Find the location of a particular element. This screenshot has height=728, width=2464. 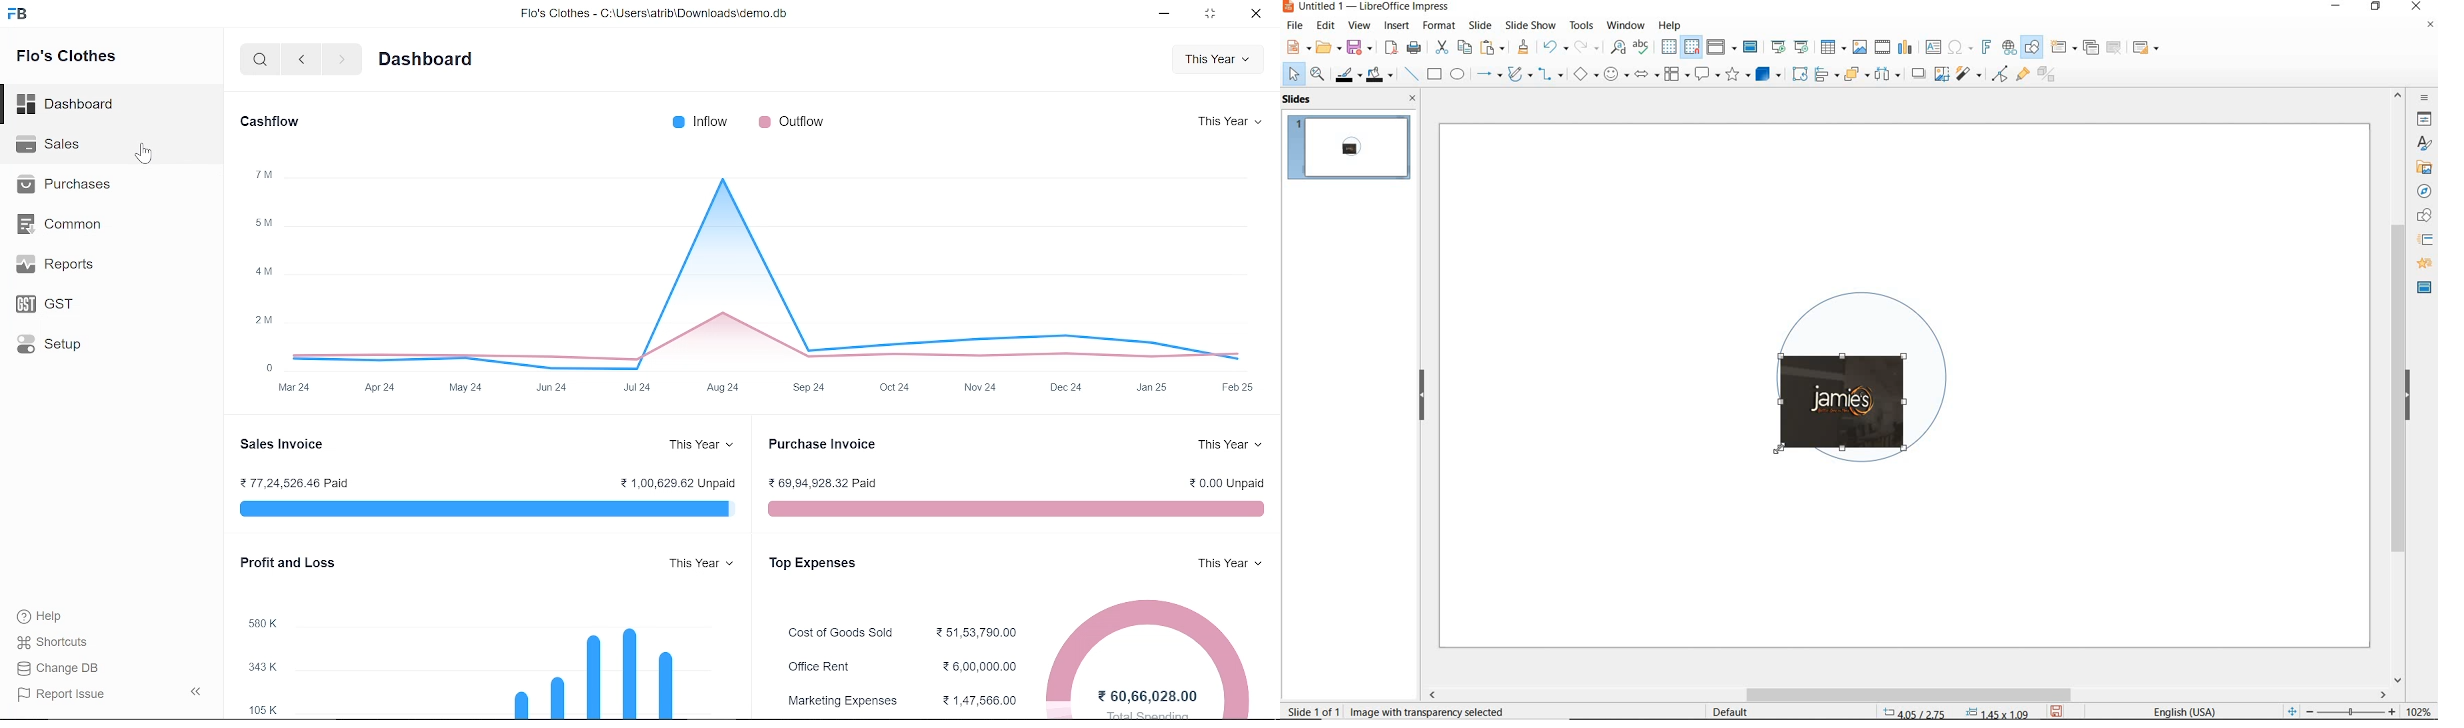

callout shapes is located at coordinates (1705, 75).